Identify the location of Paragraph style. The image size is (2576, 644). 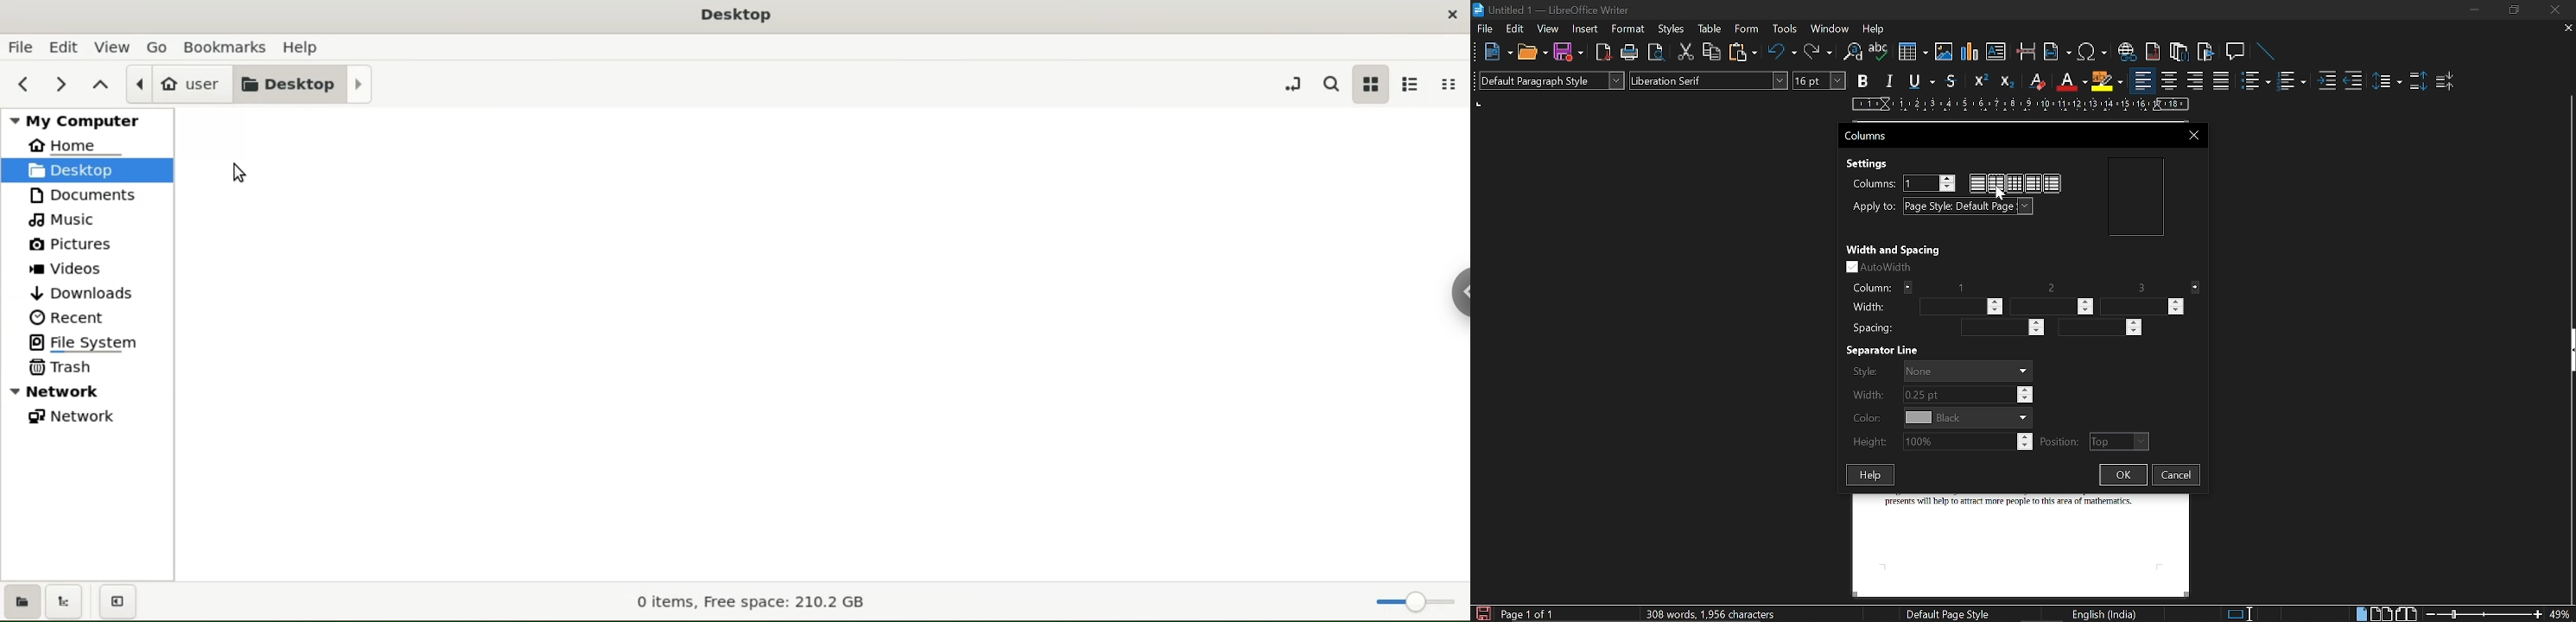
(1551, 80).